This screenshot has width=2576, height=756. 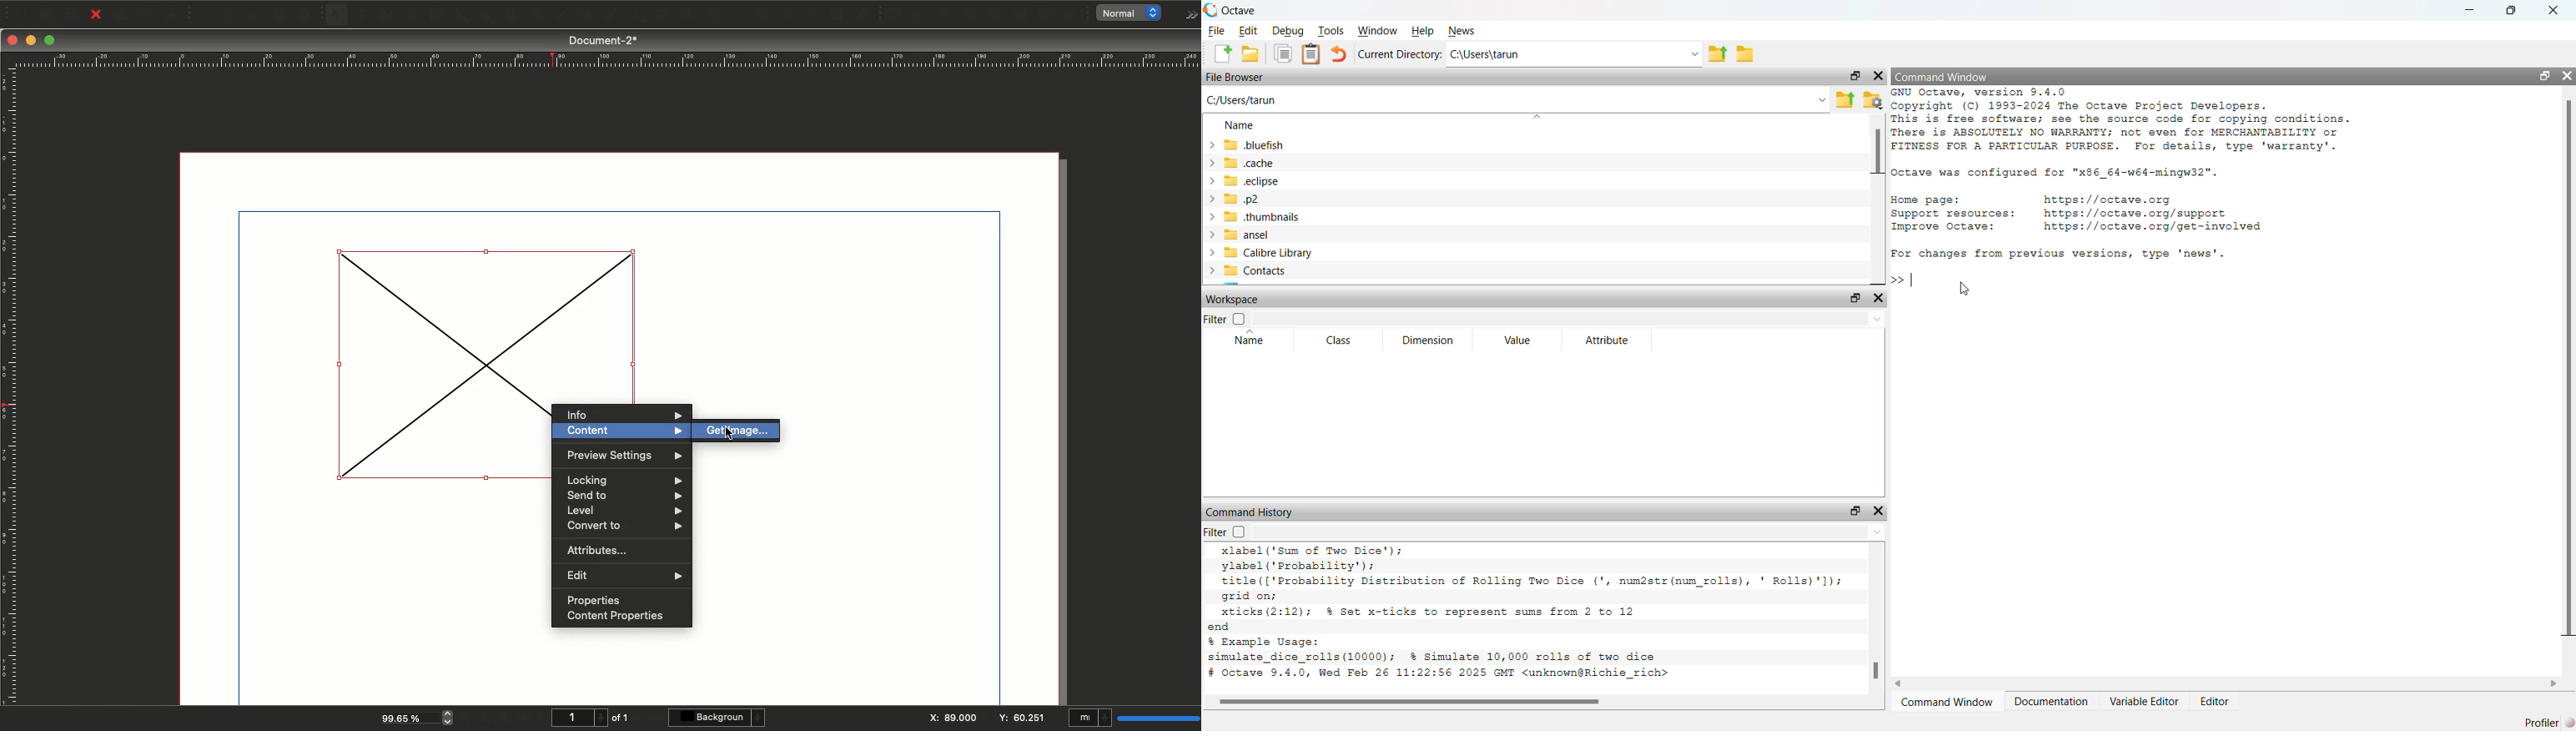 I want to click on PDF text field, so click(x=969, y=15).